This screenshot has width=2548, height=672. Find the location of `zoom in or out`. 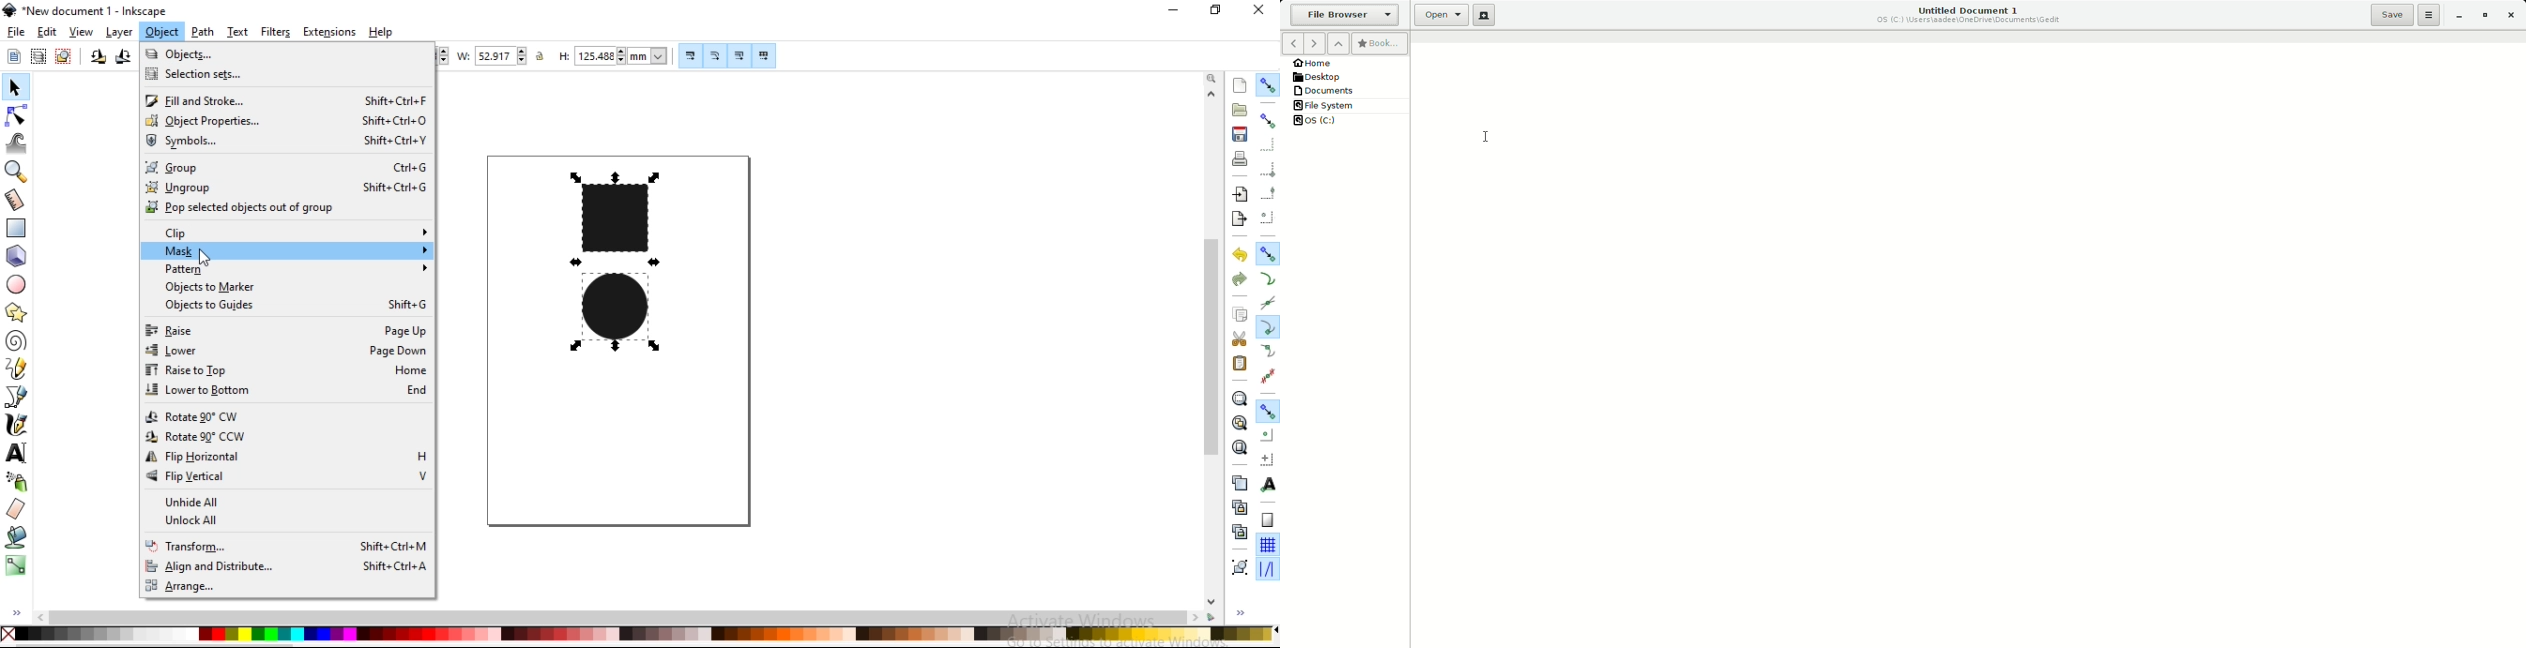

zoom in or out is located at coordinates (14, 174).